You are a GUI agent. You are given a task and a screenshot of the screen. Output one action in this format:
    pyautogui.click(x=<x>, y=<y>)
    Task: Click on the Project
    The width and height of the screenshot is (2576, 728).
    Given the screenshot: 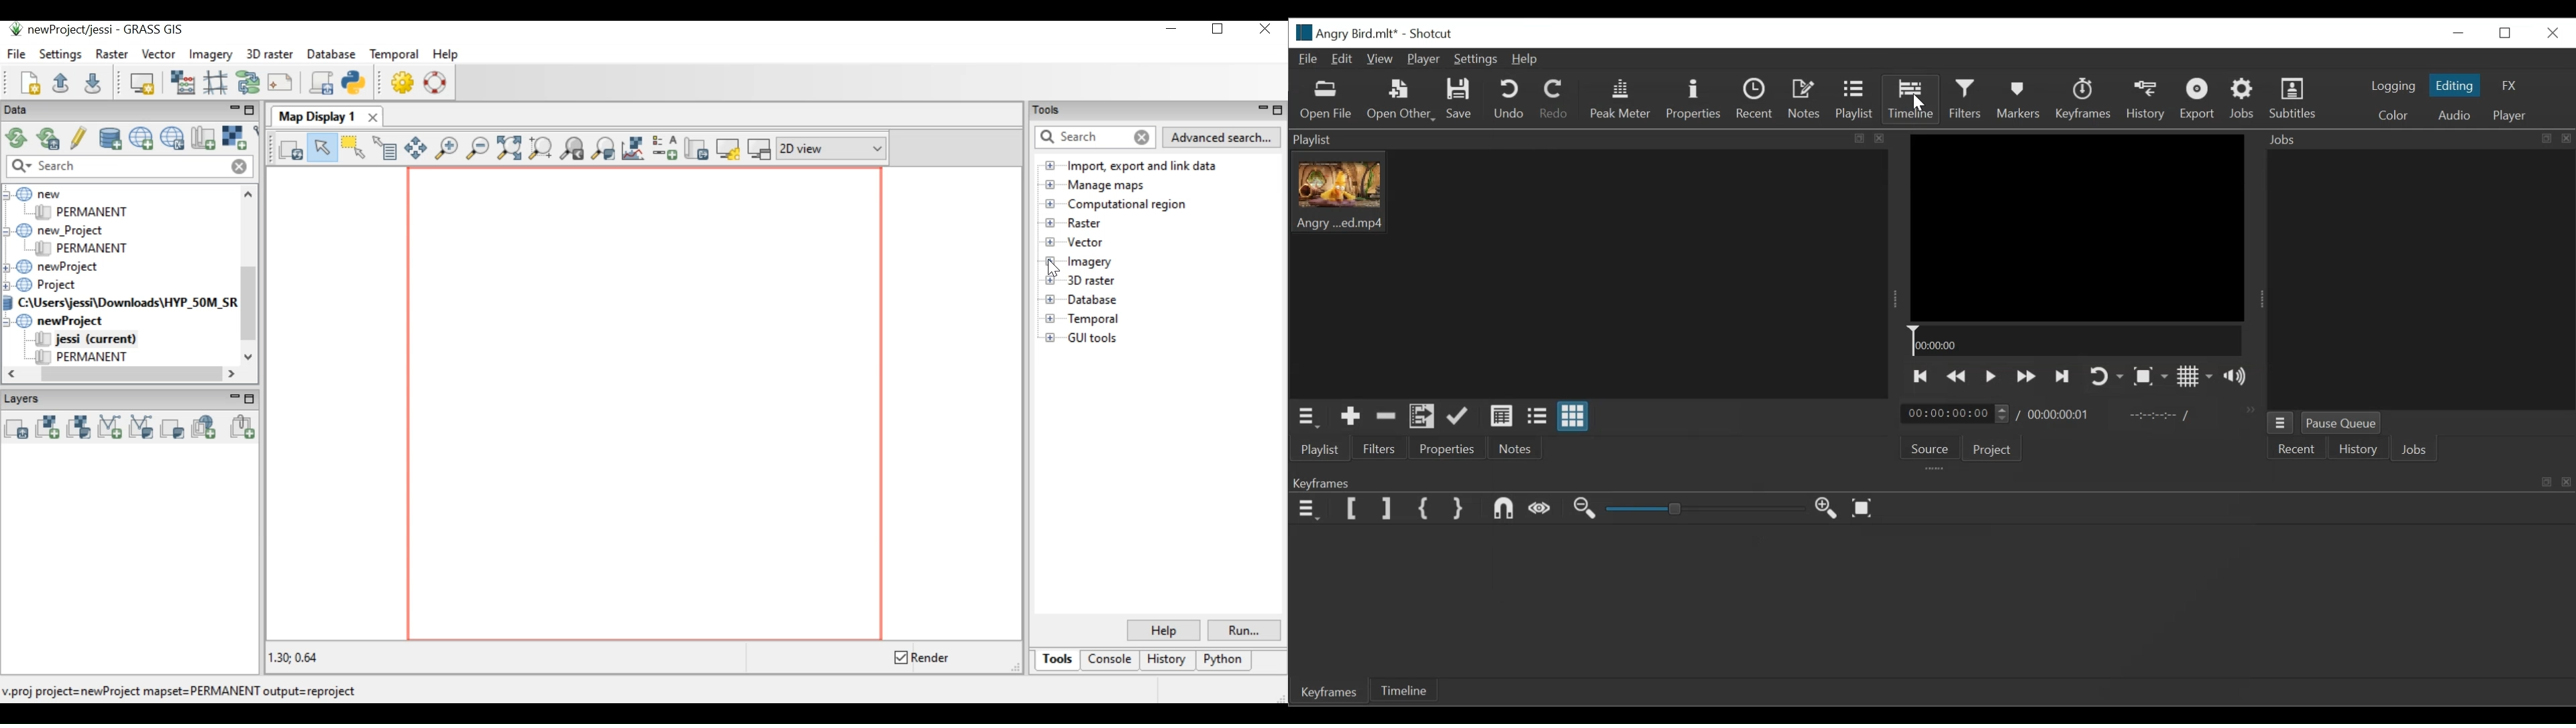 What is the action you would take?
    pyautogui.click(x=1991, y=449)
    